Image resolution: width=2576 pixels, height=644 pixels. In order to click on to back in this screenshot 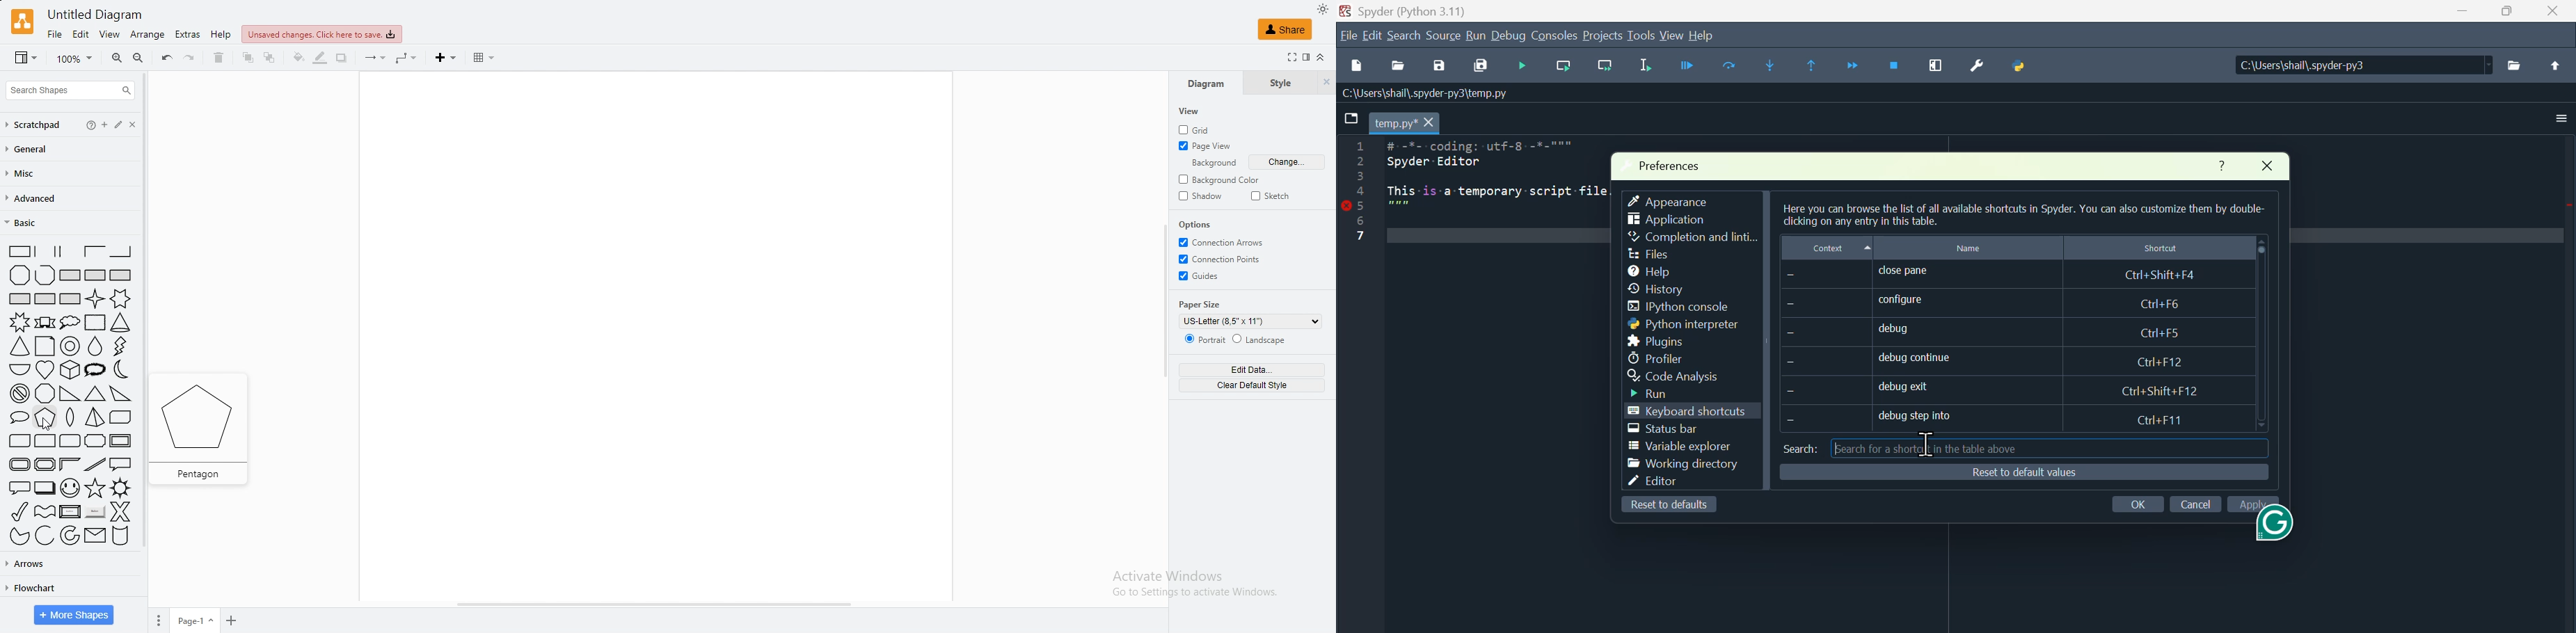, I will do `click(270, 58)`.